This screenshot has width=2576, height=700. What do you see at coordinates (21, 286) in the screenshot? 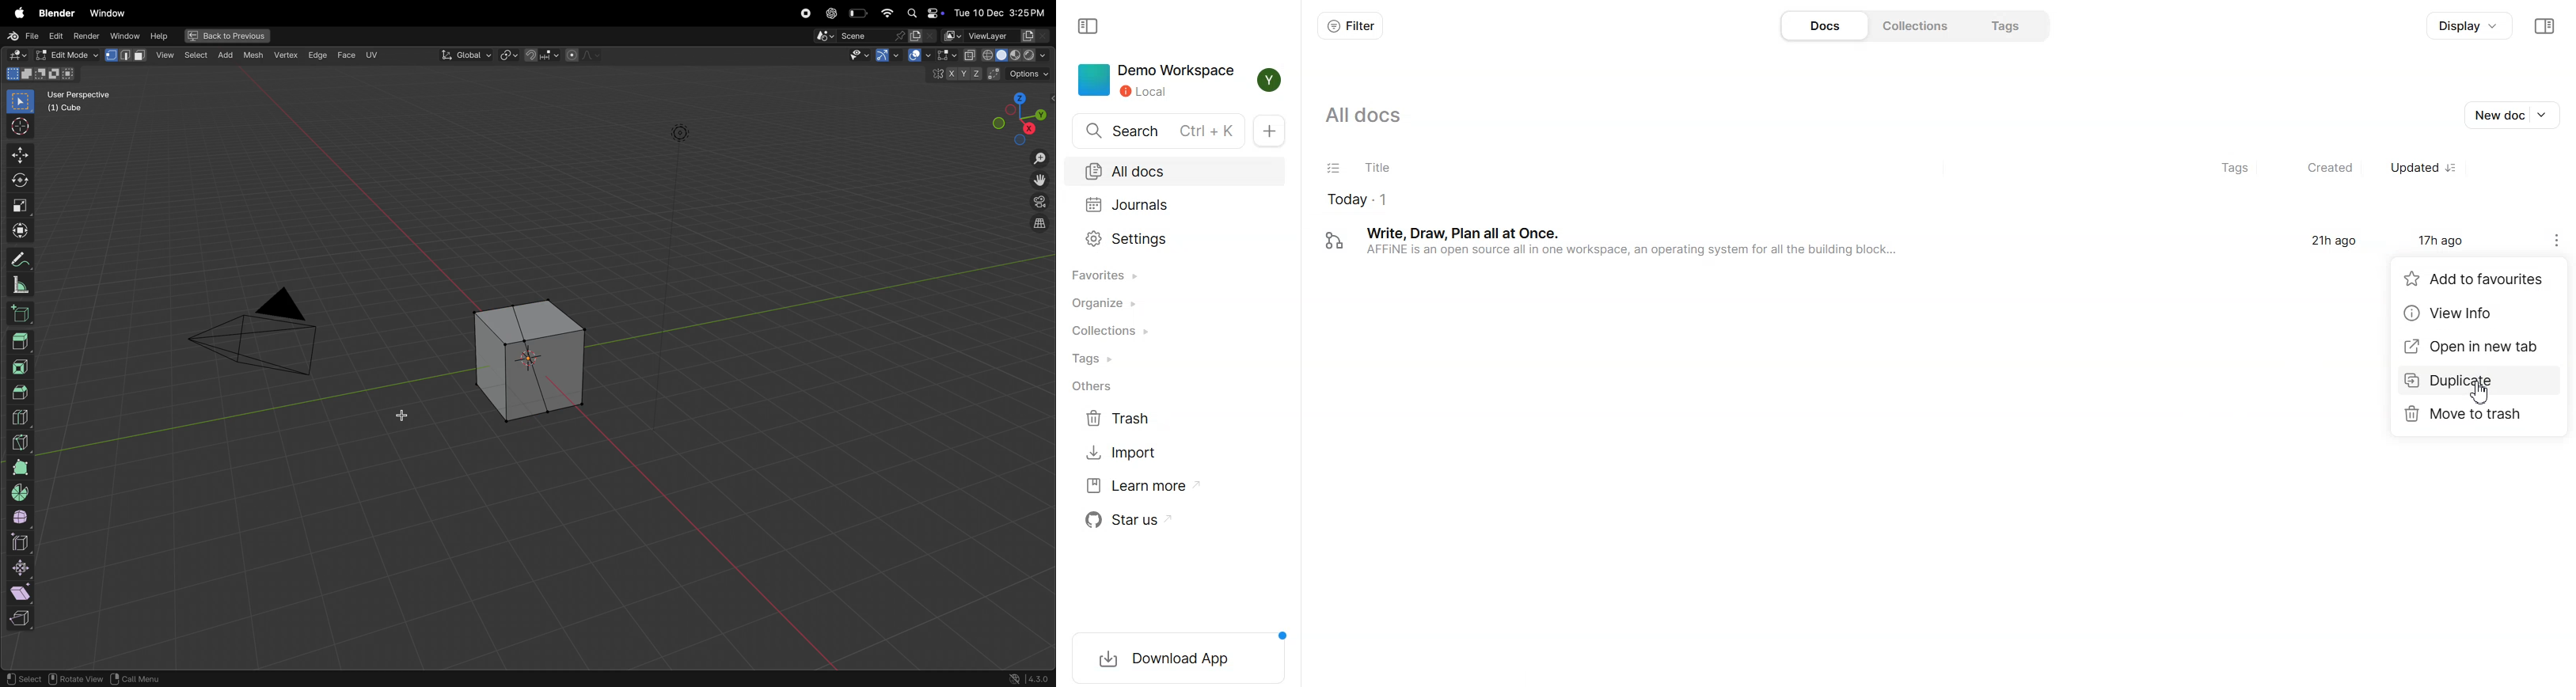
I see `measure` at bounding box center [21, 286].